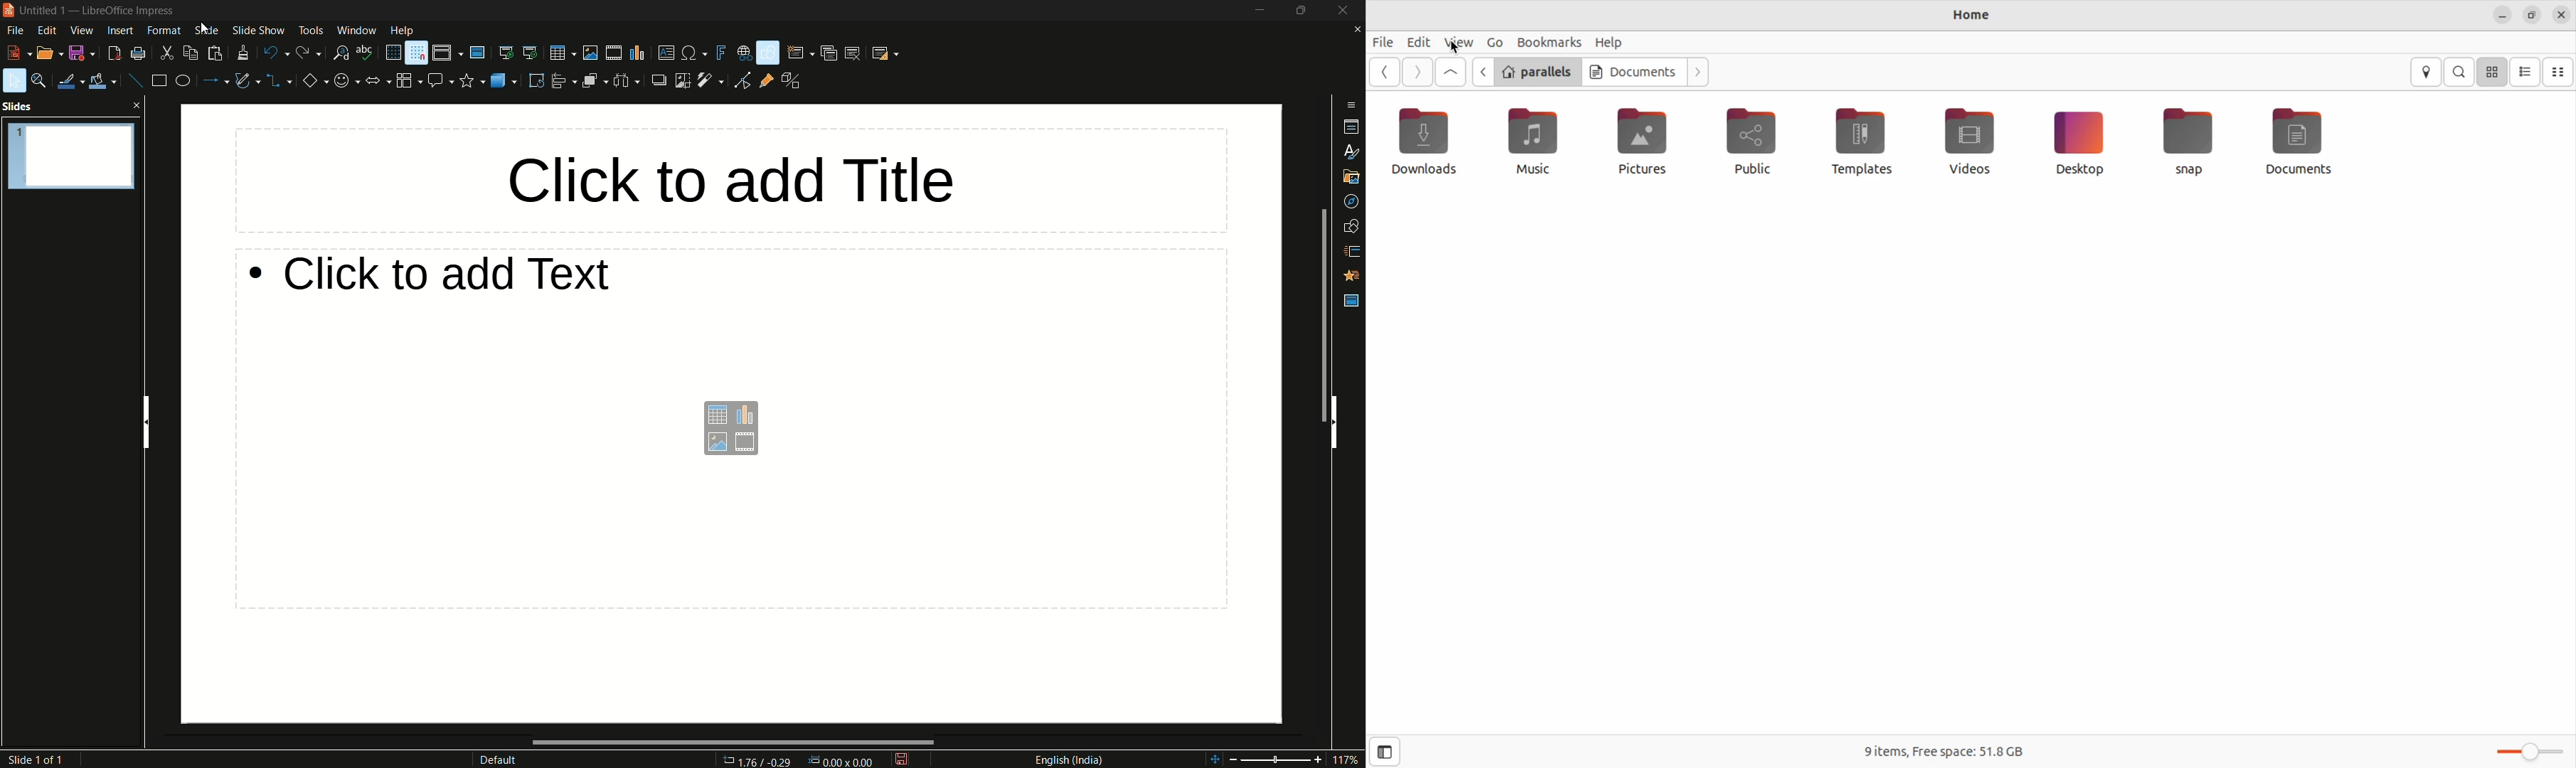  What do you see at coordinates (2309, 141) in the screenshot?
I see `Documents file` at bounding box center [2309, 141].